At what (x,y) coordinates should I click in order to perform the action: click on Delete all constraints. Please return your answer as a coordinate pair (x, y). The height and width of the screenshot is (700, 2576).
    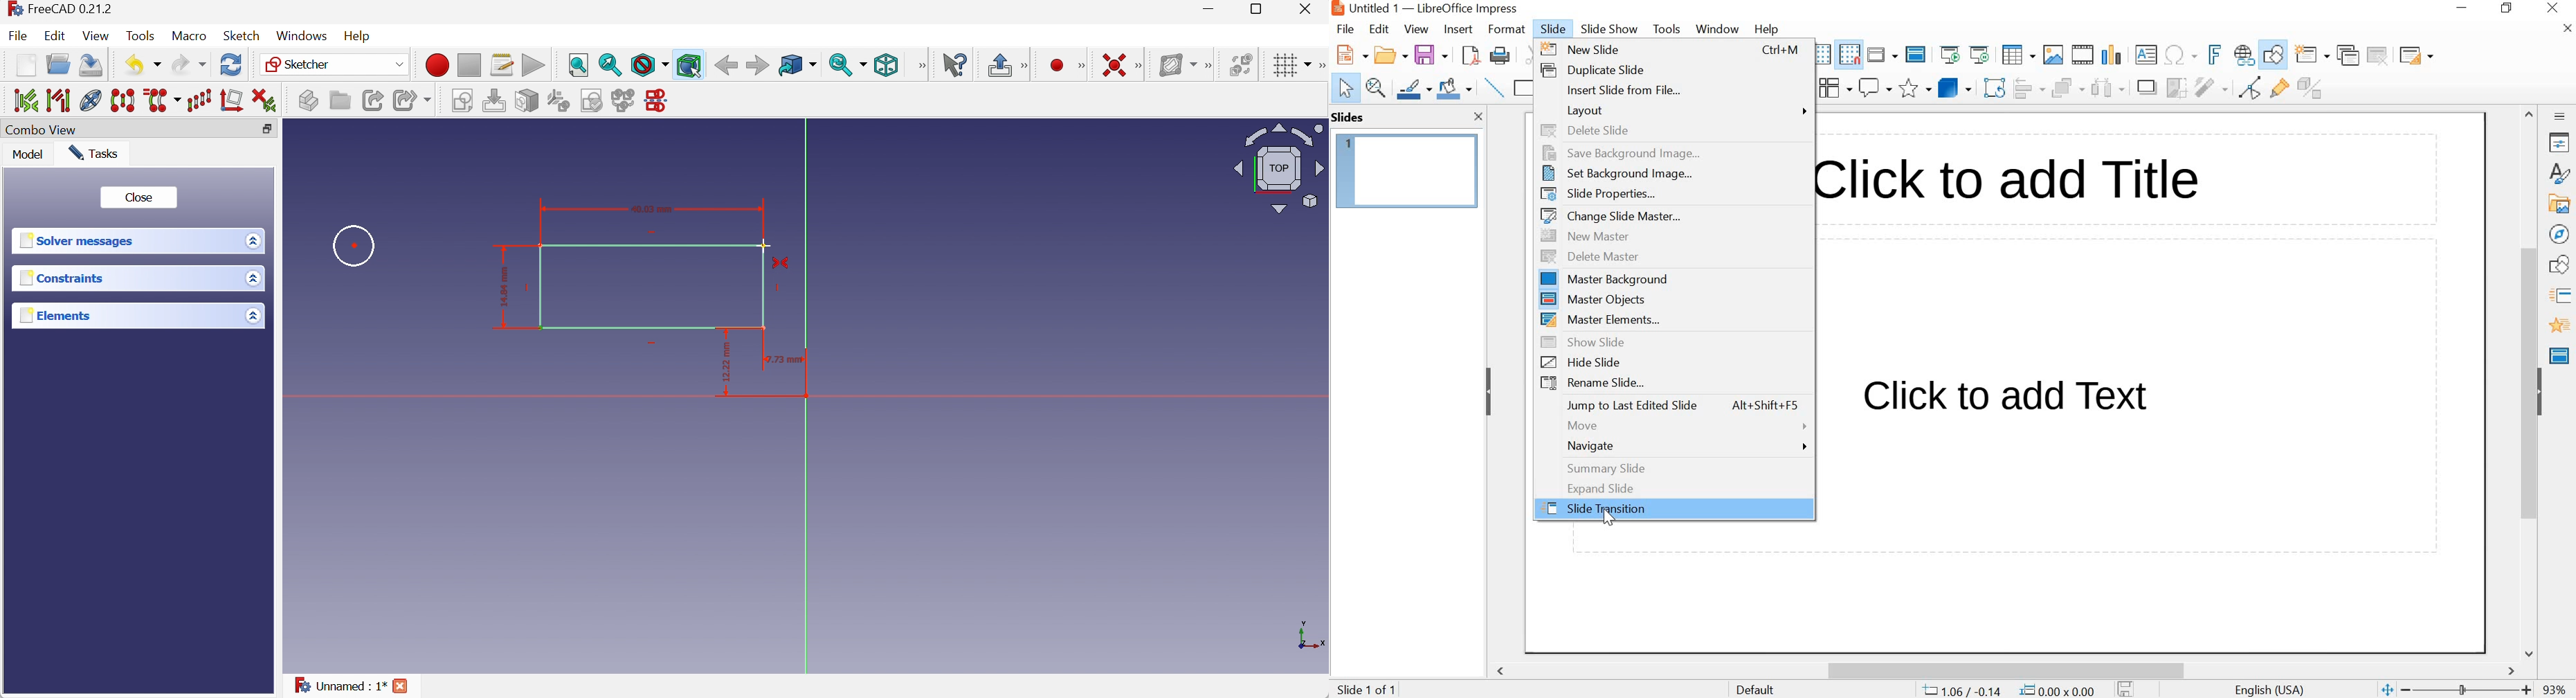
    Looking at the image, I should click on (265, 100).